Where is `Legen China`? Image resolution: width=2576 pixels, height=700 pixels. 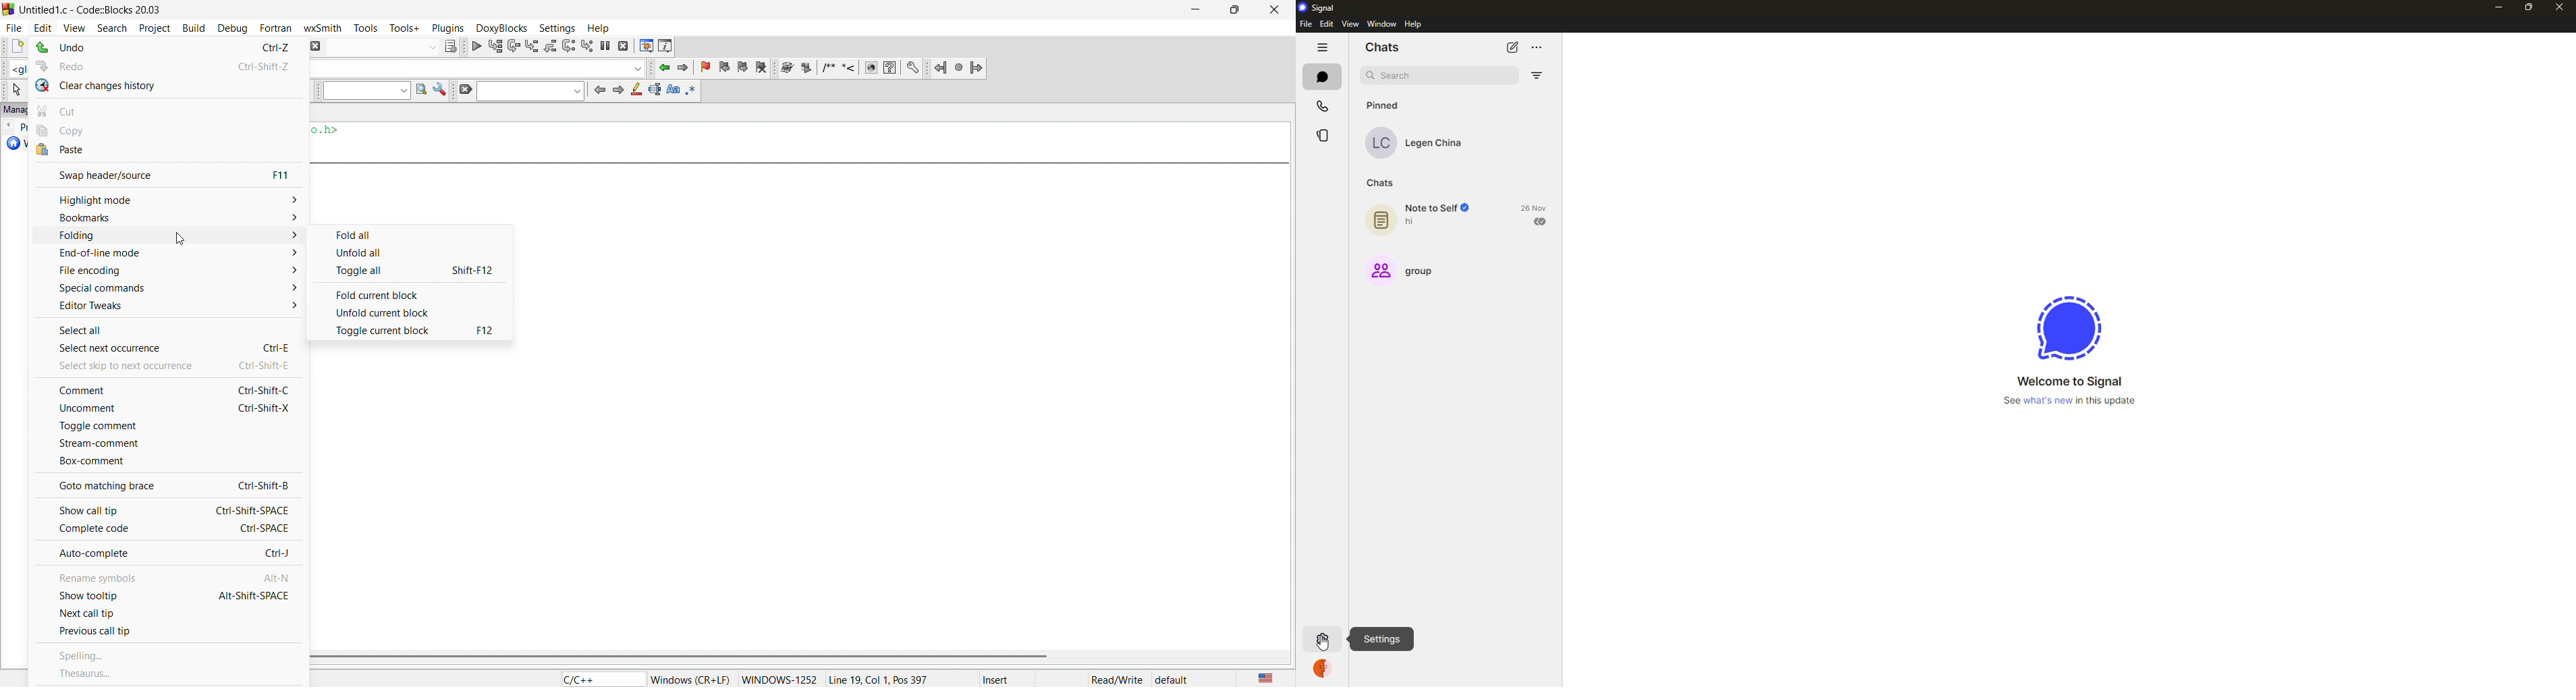 Legen China is located at coordinates (1438, 144).